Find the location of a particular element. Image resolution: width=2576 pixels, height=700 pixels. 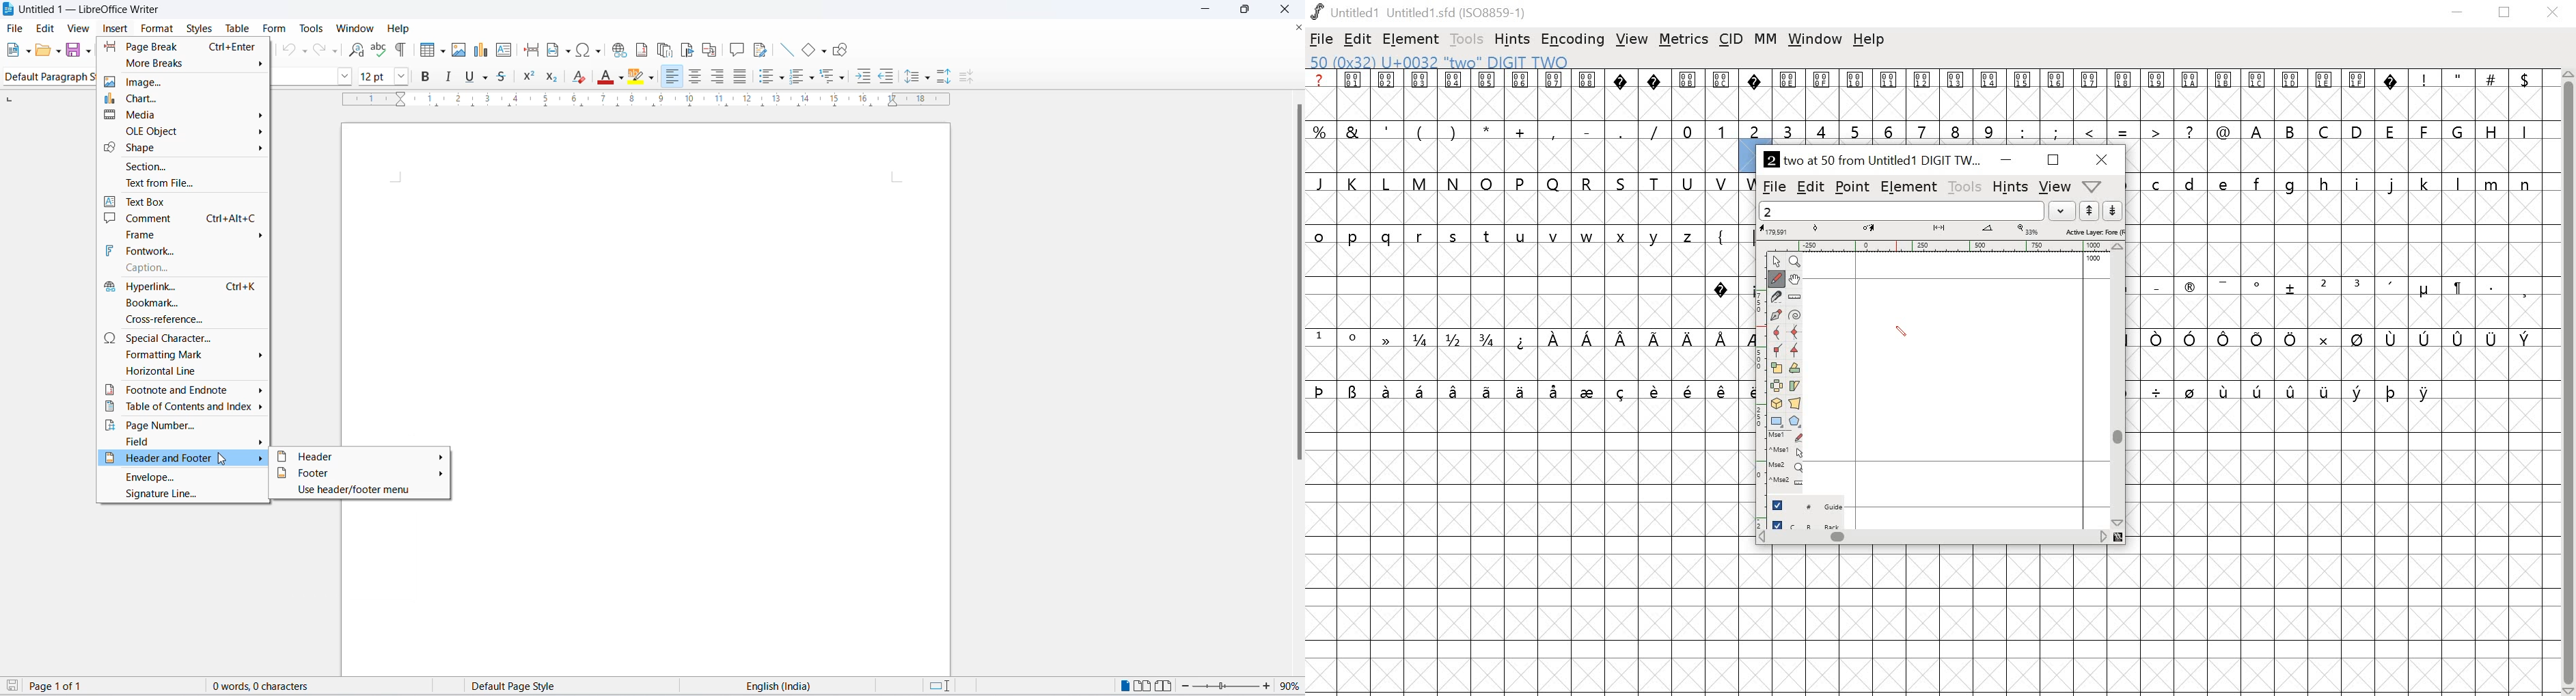

edit is located at coordinates (1359, 40).